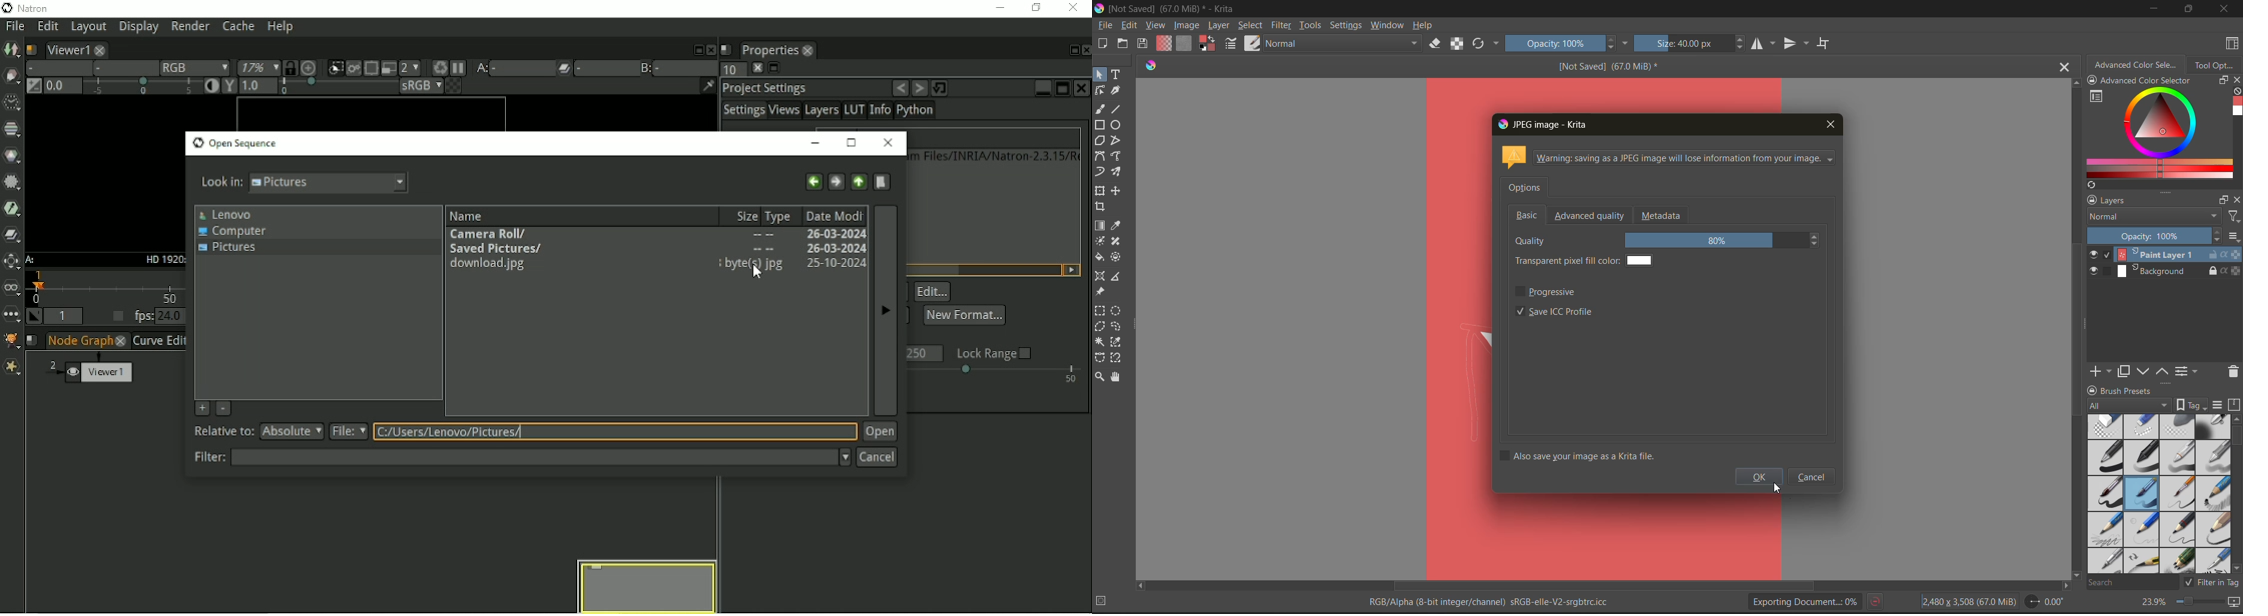  I want to click on Viewer1, so click(101, 369).